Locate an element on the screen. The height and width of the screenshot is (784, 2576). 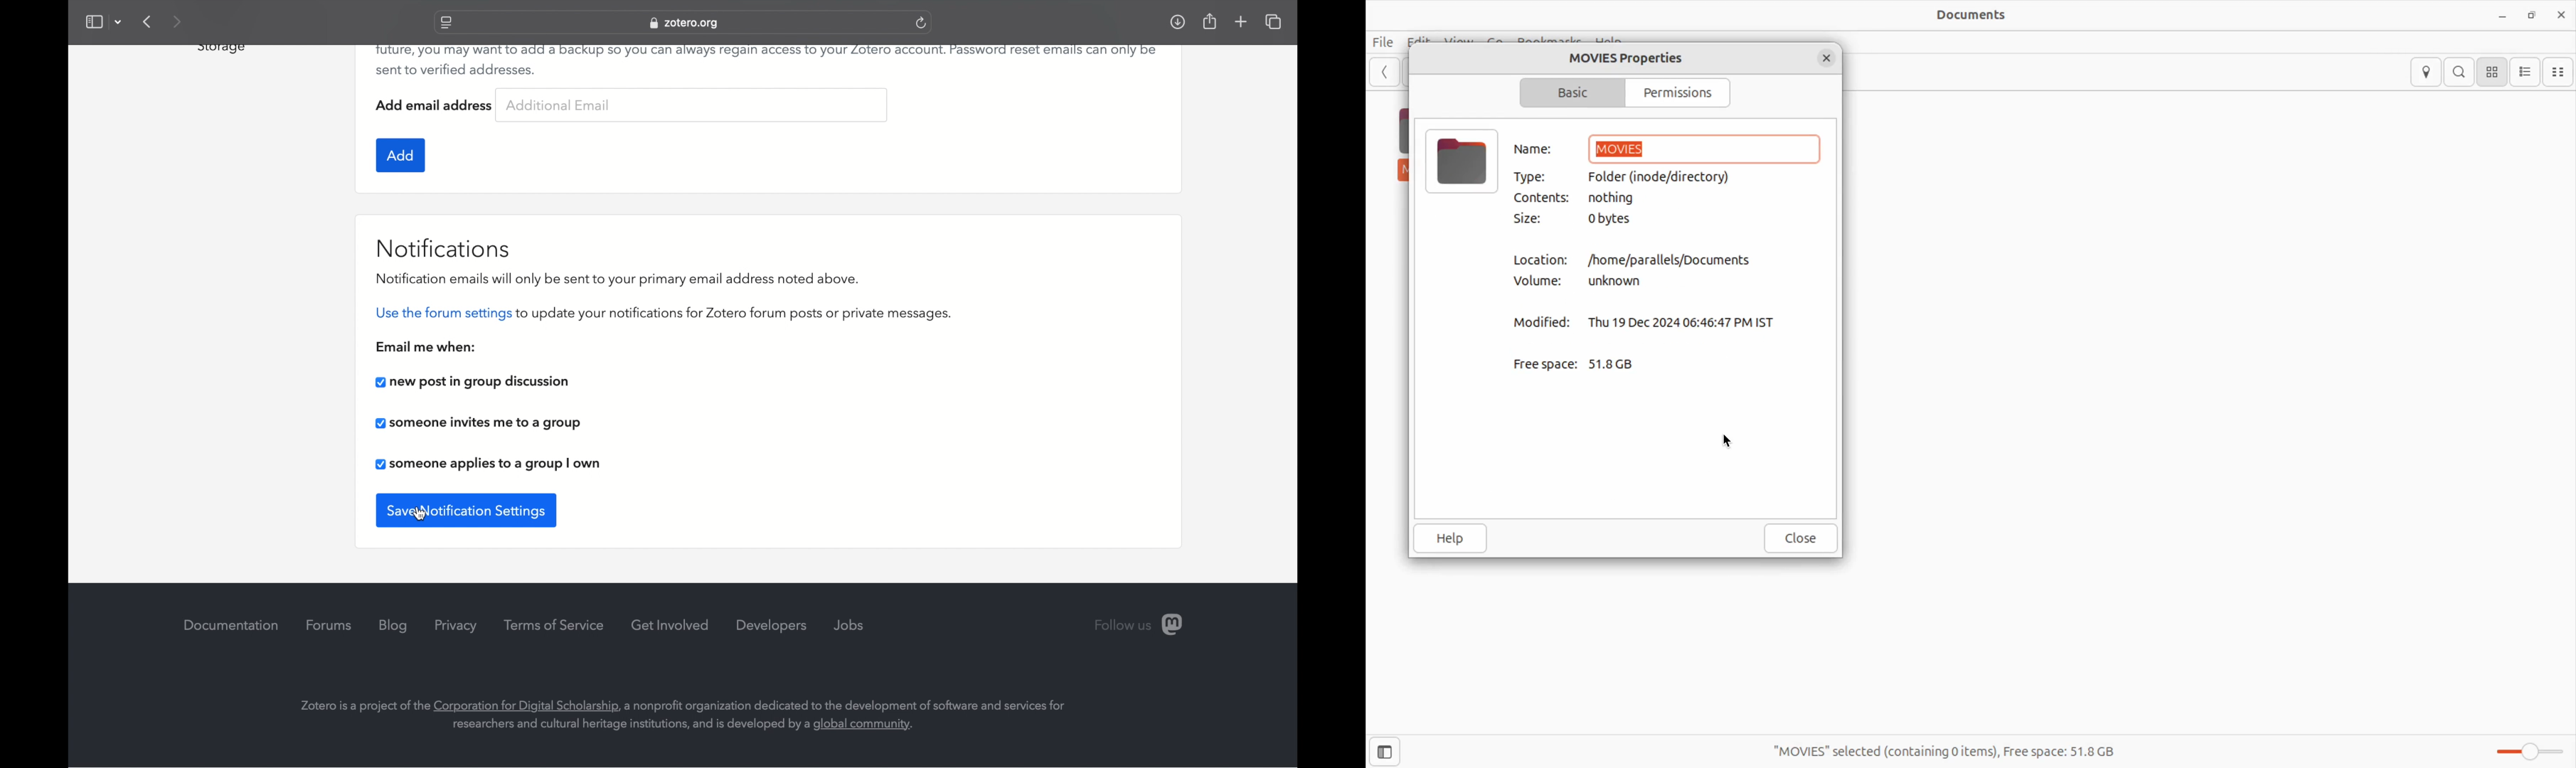
Contexts is located at coordinates (1541, 197).